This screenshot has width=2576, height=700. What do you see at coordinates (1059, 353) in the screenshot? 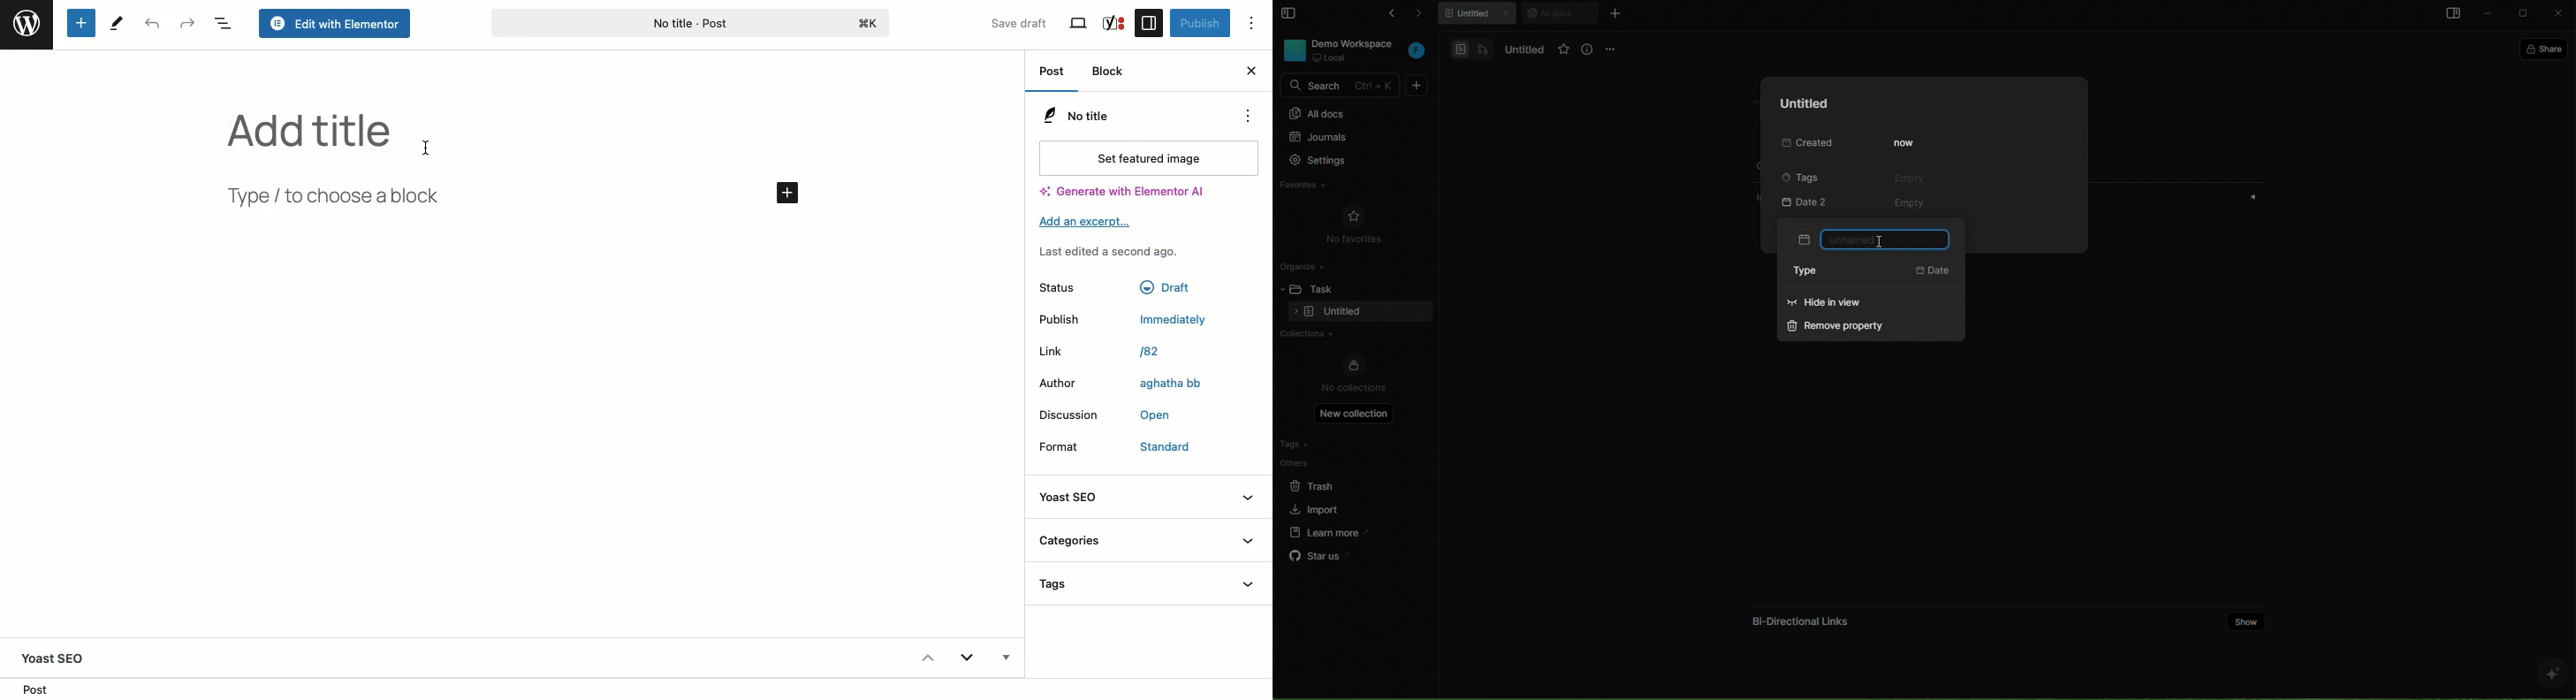
I see `Link /82` at bounding box center [1059, 353].